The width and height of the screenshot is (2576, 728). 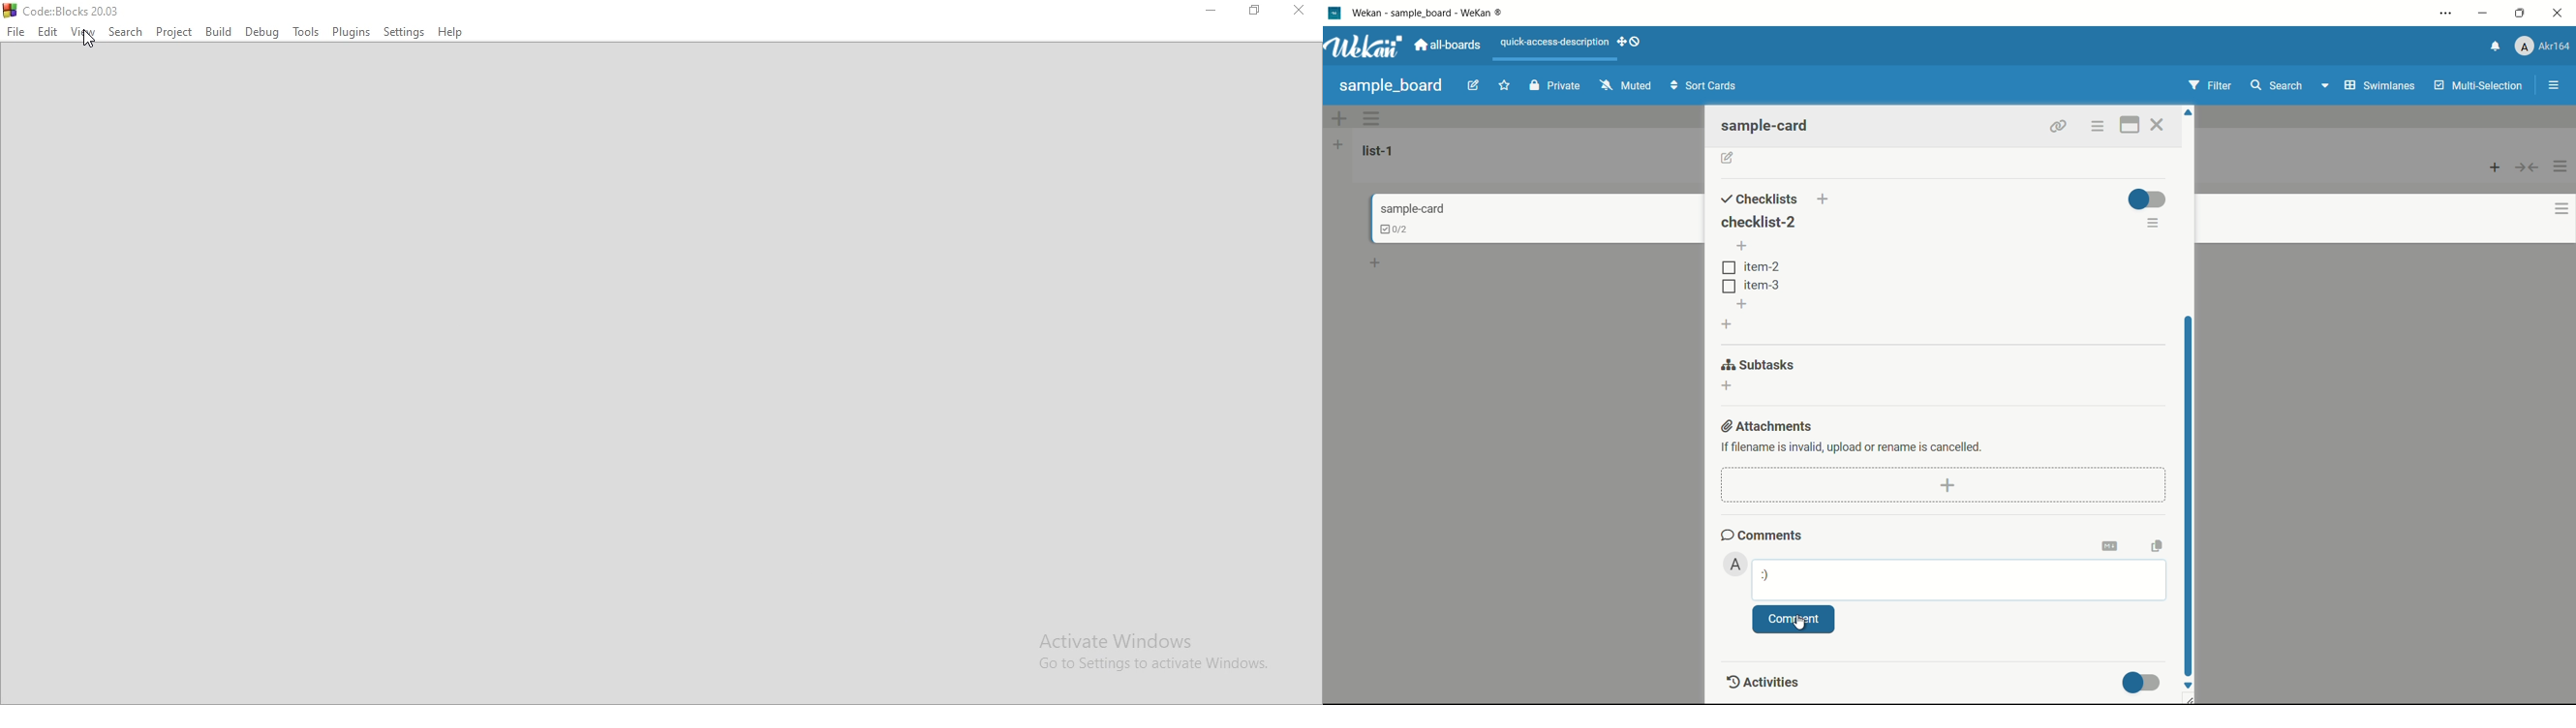 What do you see at coordinates (1825, 199) in the screenshot?
I see `add checklist` at bounding box center [1825, 199].